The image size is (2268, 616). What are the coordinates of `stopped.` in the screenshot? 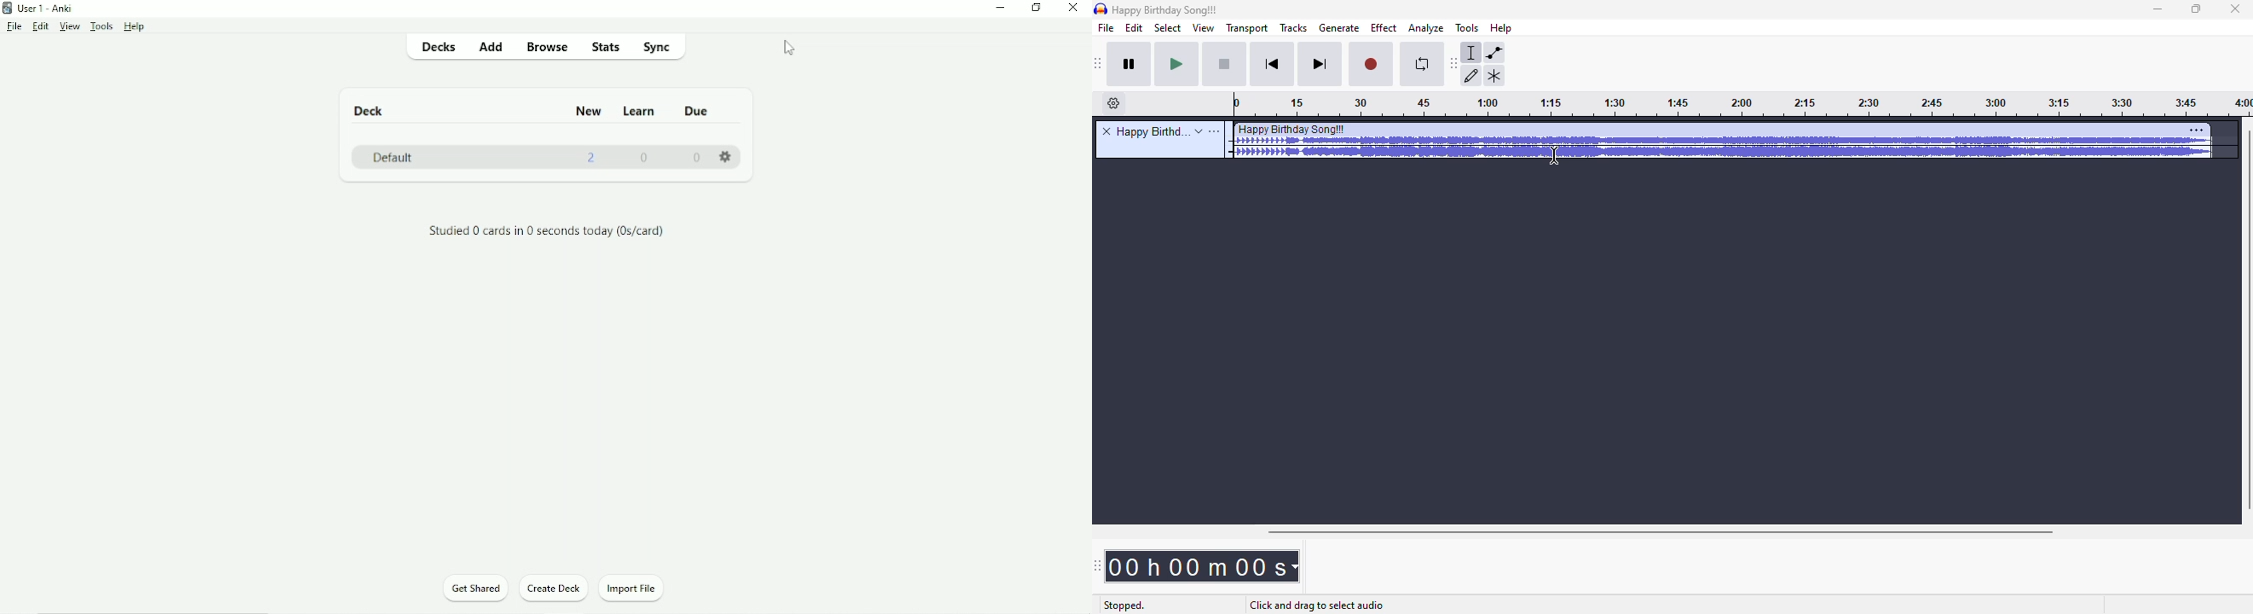 It's located at (1124, 606).